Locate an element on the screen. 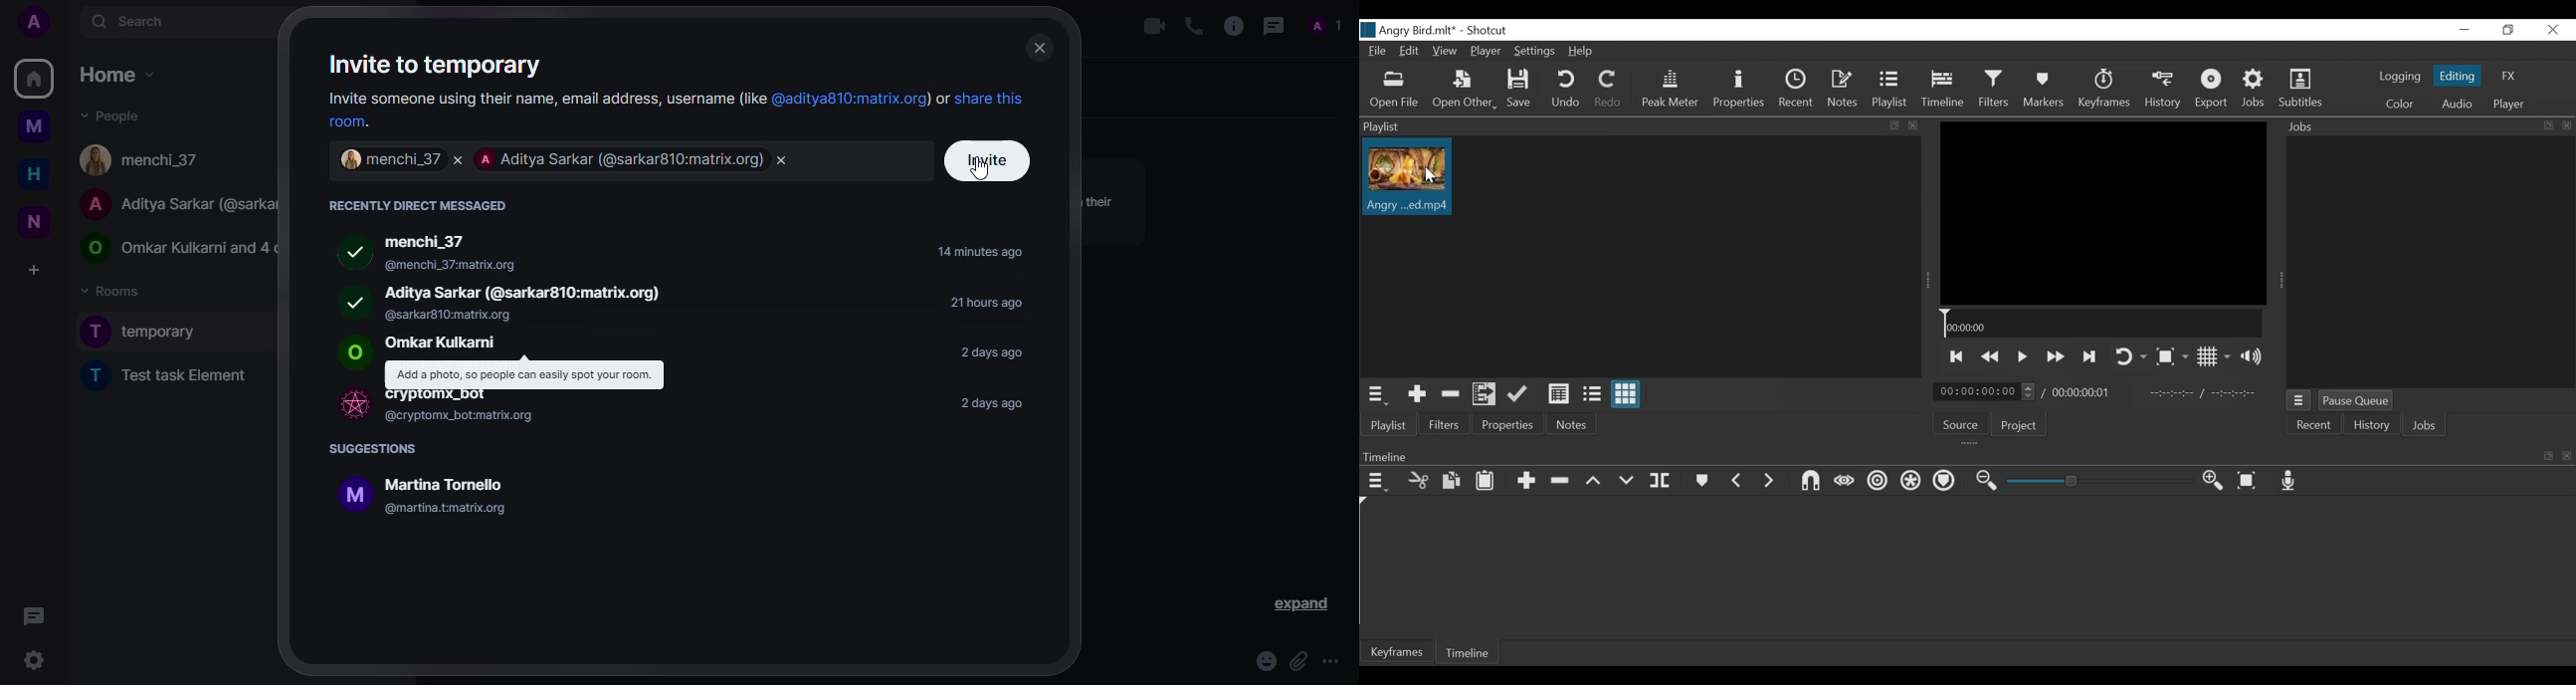  player is located at coordinates (2509, 104).